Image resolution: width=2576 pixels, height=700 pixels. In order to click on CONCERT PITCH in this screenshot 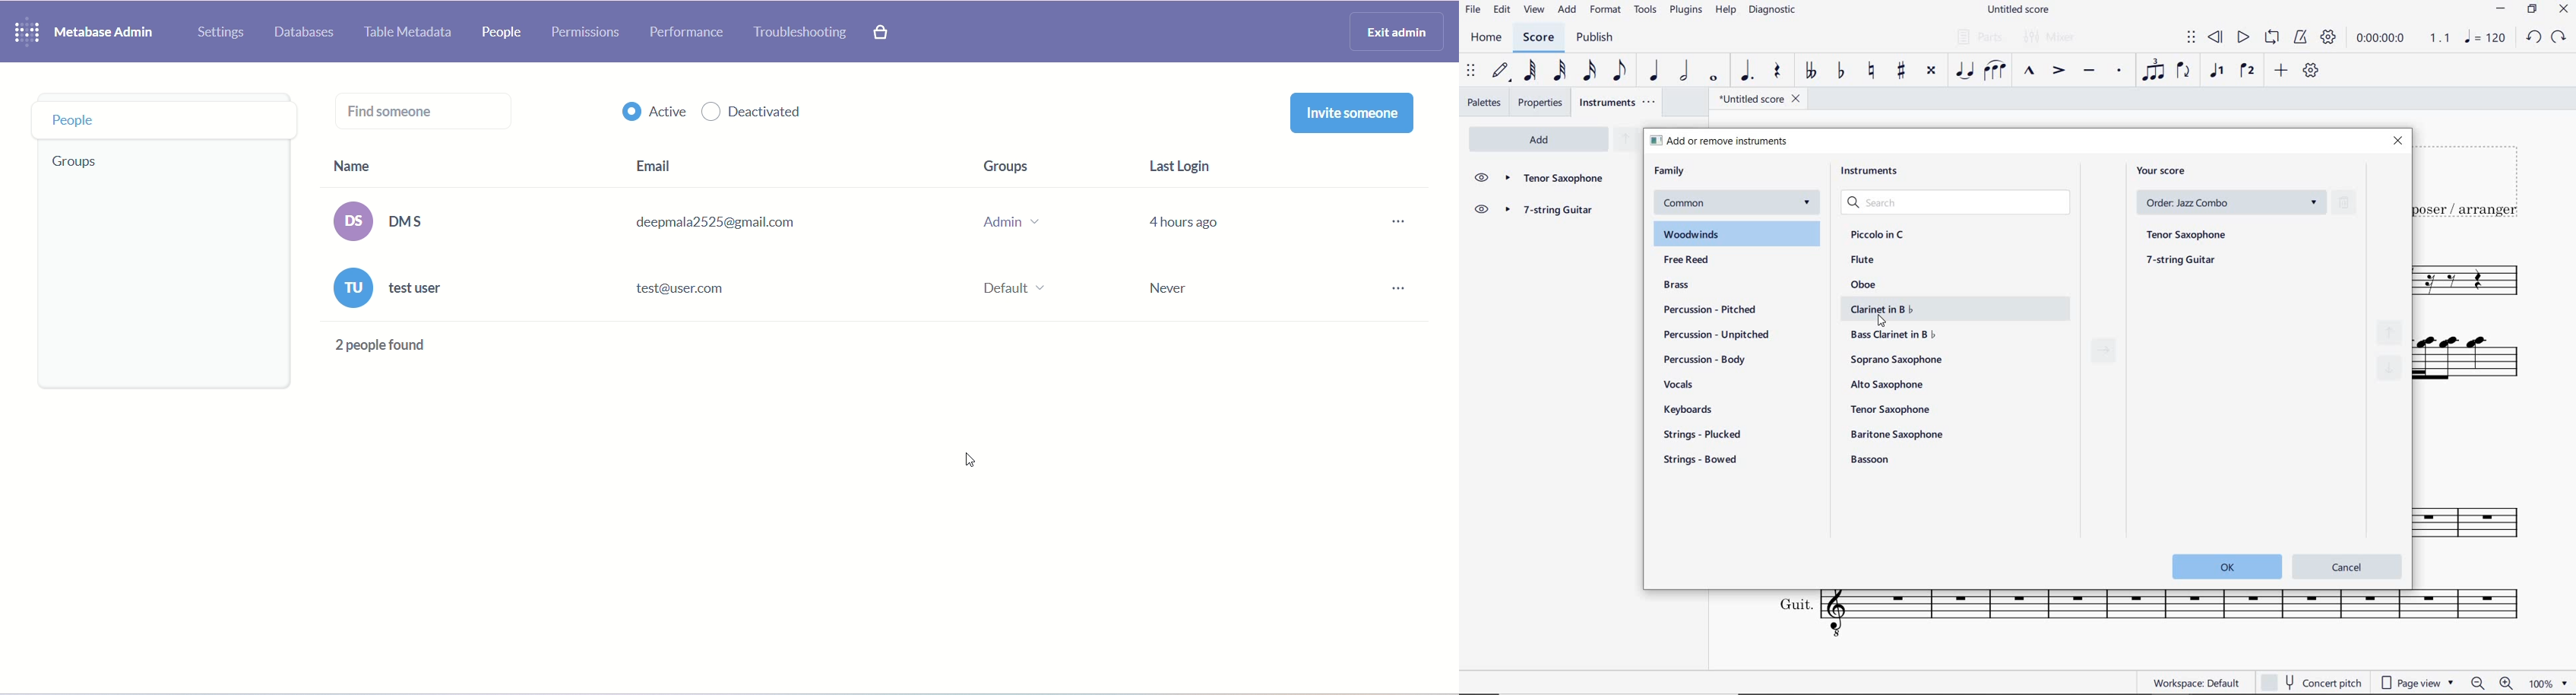, I will do `click(2311, 682)`.